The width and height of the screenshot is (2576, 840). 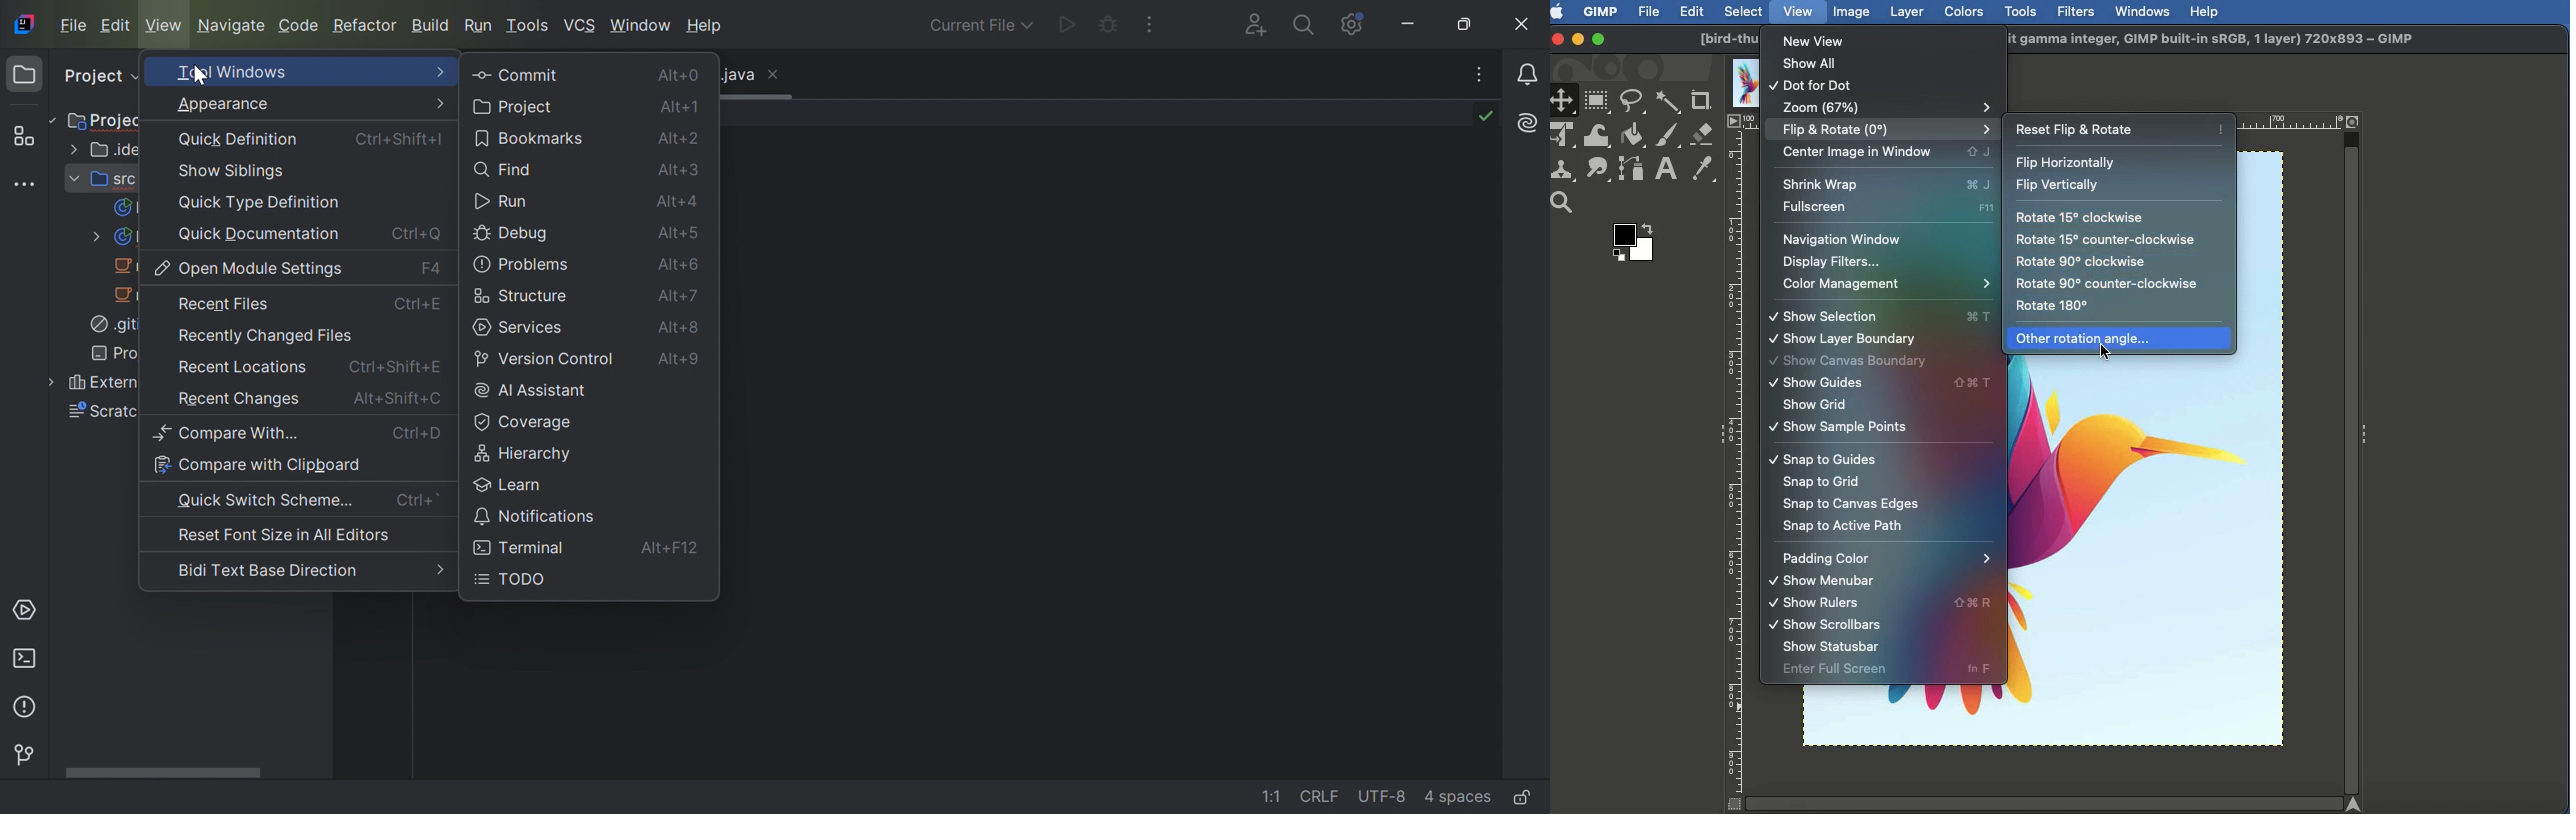 What do you see at coordinates (417, 500) in the screenshot?
I see `Ctrl+`` at bounding box center [417, 500].